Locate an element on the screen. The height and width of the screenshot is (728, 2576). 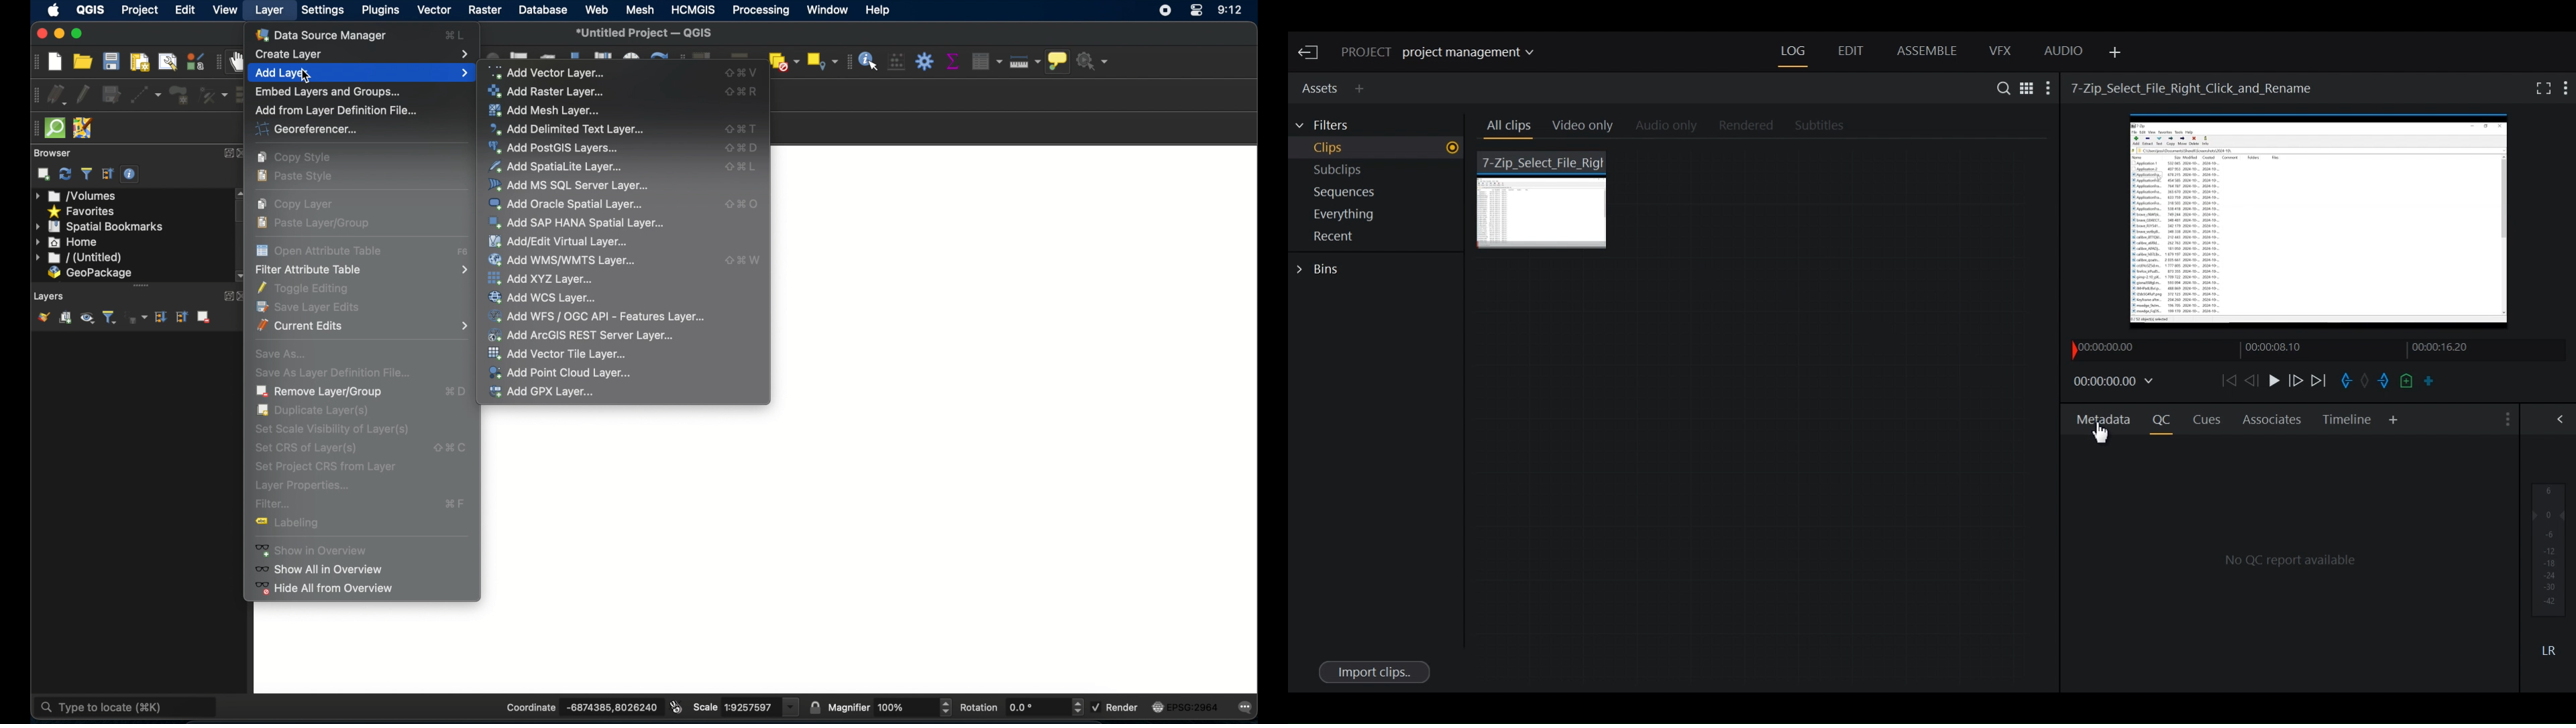
identify feature is located at coordinates (868, 61).